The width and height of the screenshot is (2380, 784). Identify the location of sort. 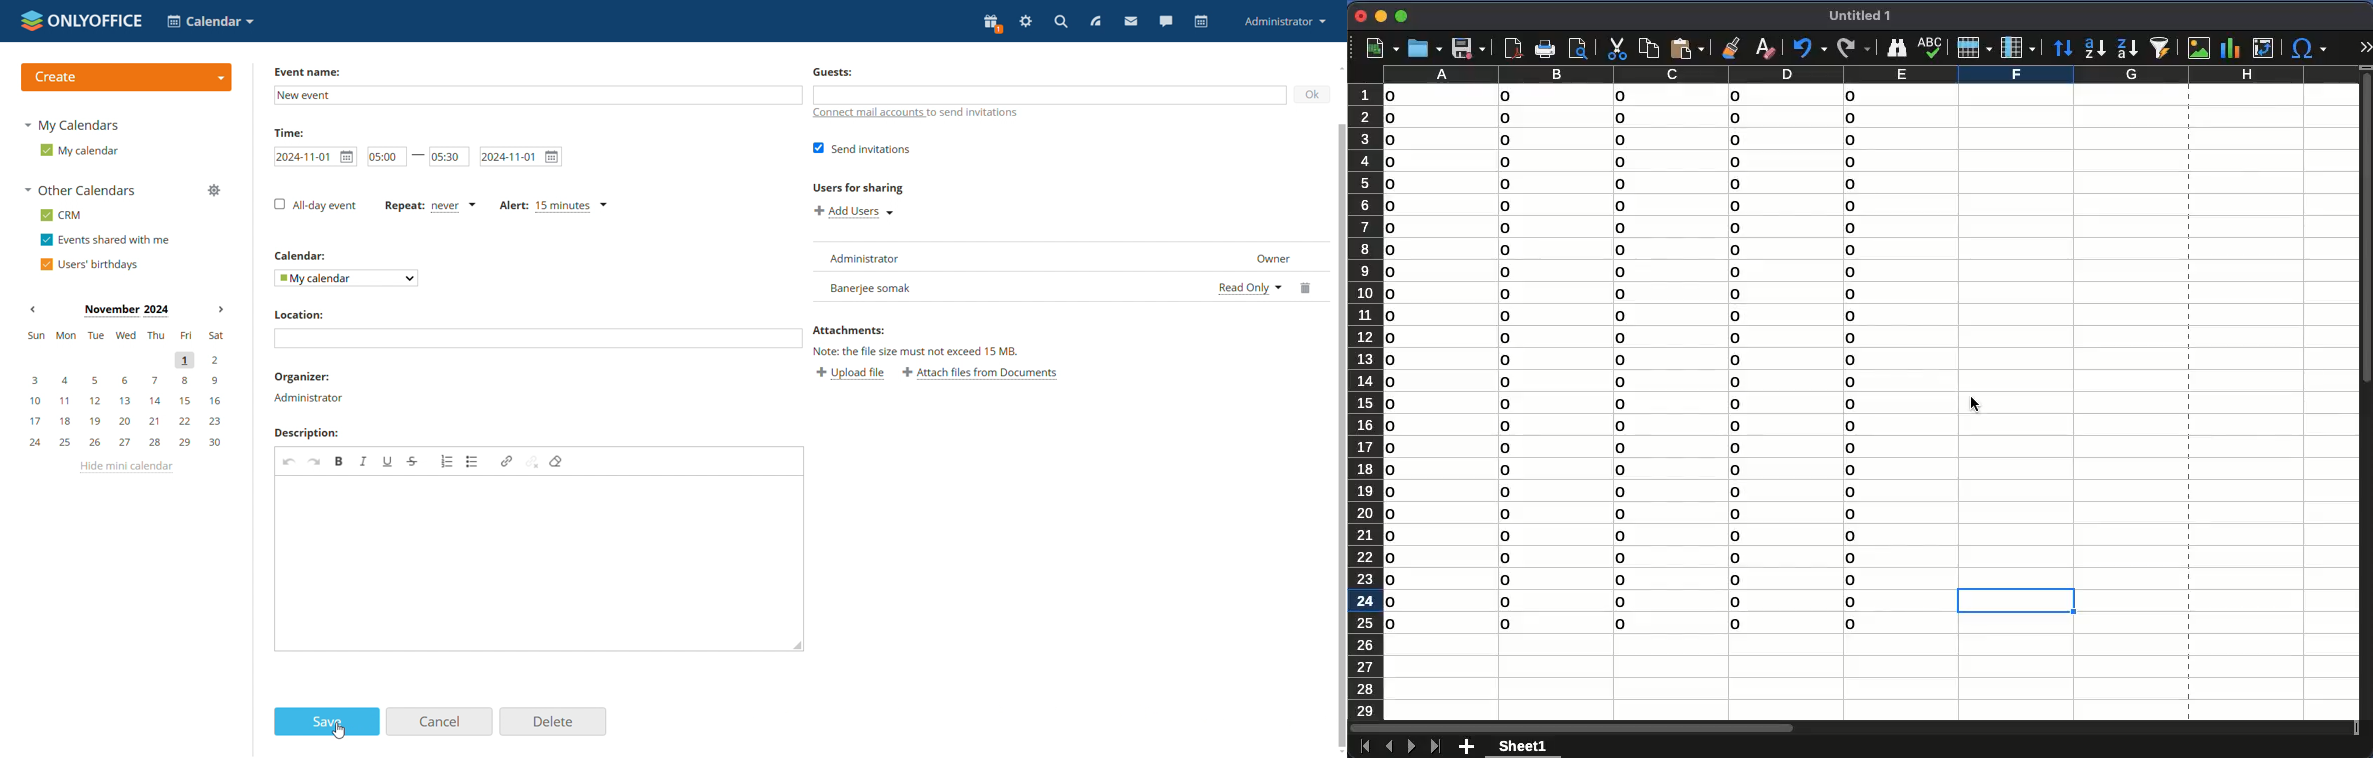
(2062, 48).